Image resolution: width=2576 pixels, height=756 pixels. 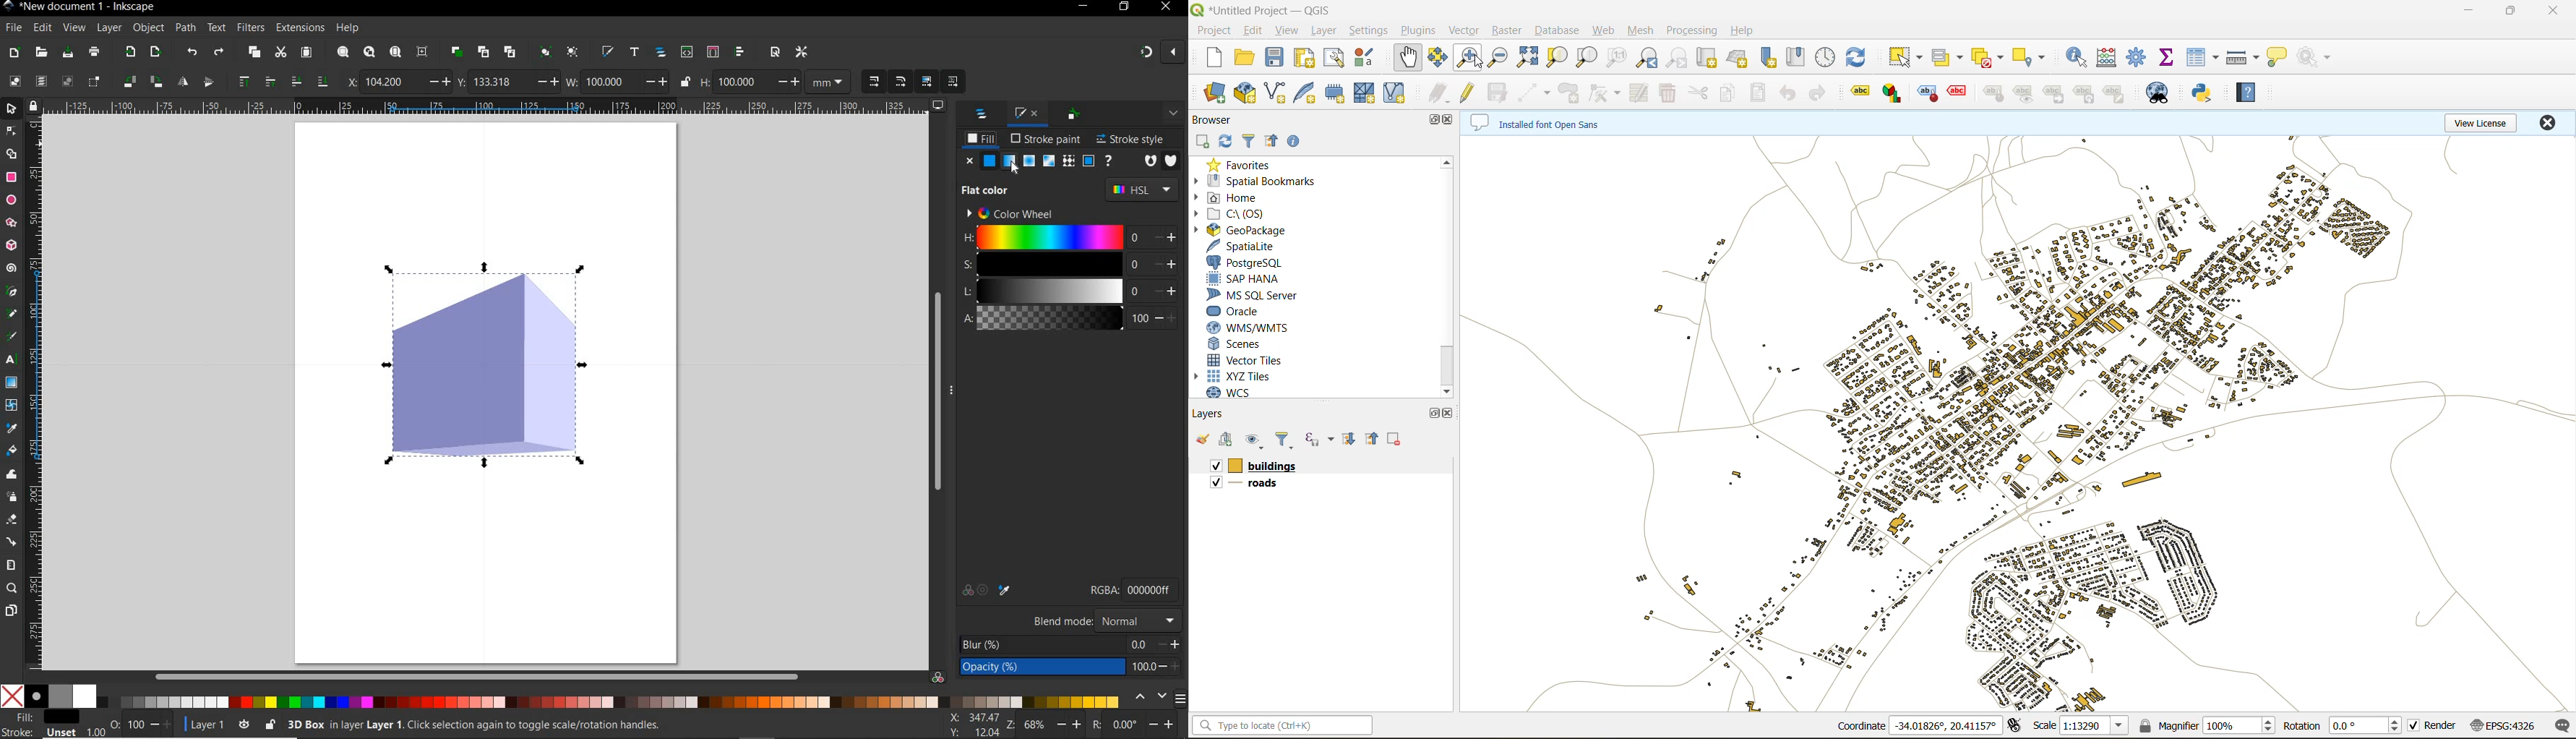 I want to click on metasearch, so click(x=2163, y=93).